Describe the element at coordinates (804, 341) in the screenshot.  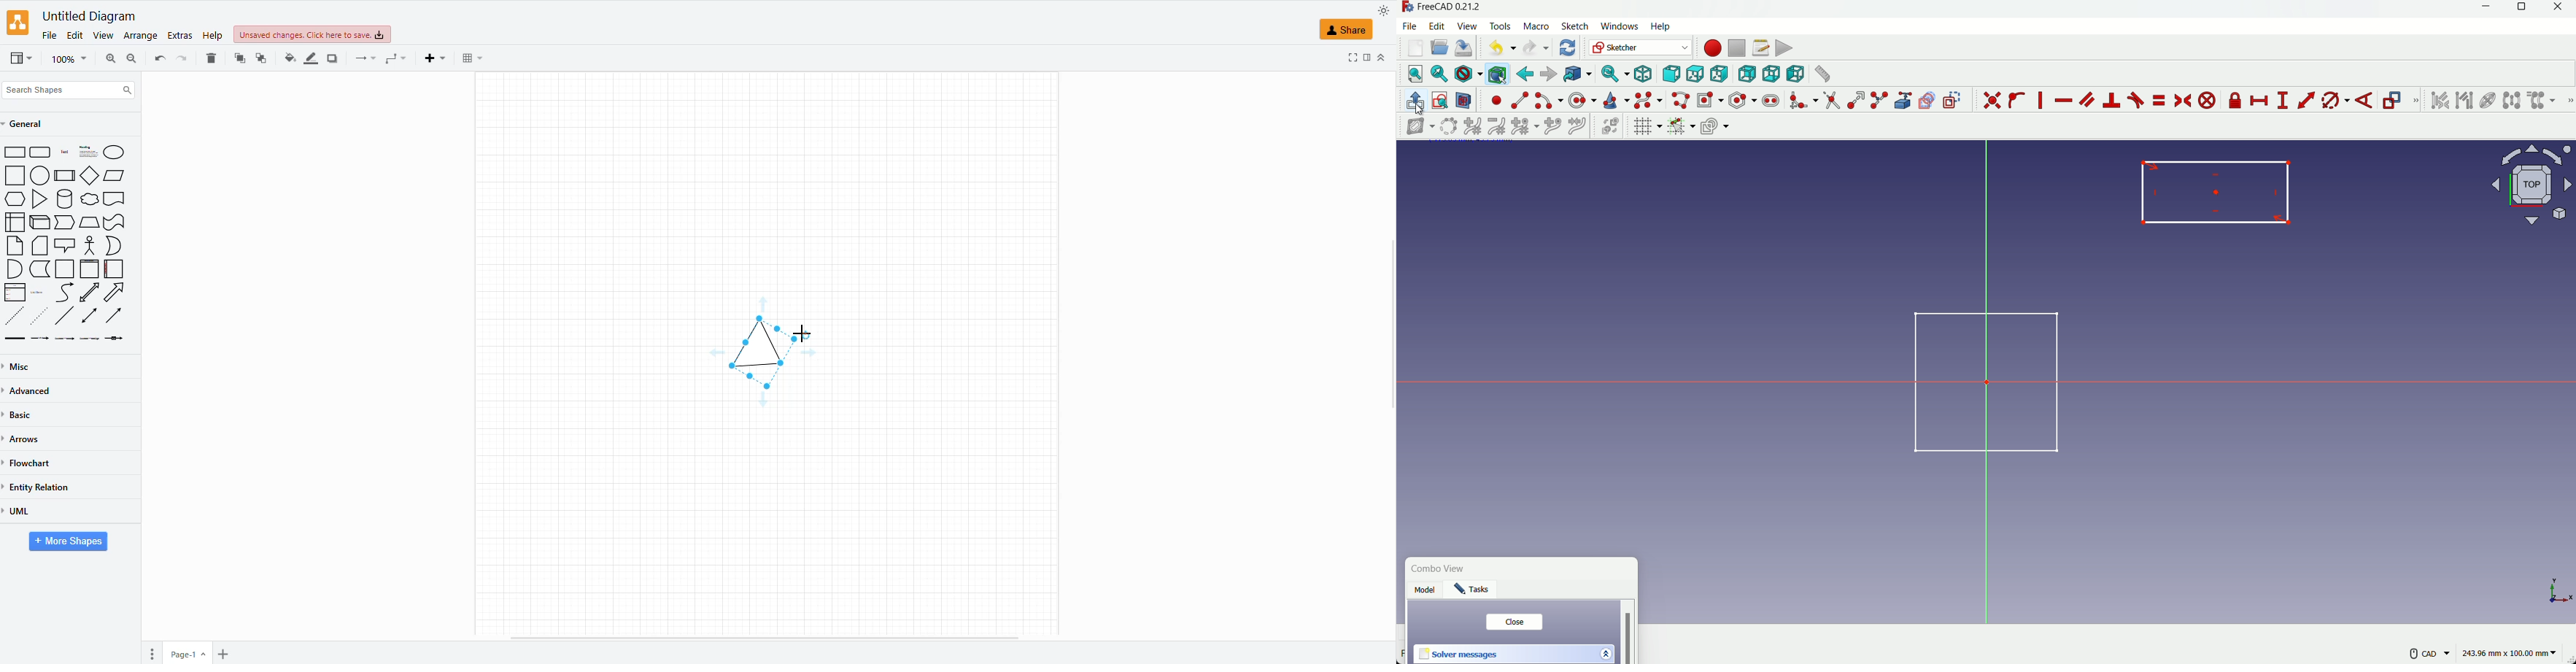
I see `cursor` at that location.